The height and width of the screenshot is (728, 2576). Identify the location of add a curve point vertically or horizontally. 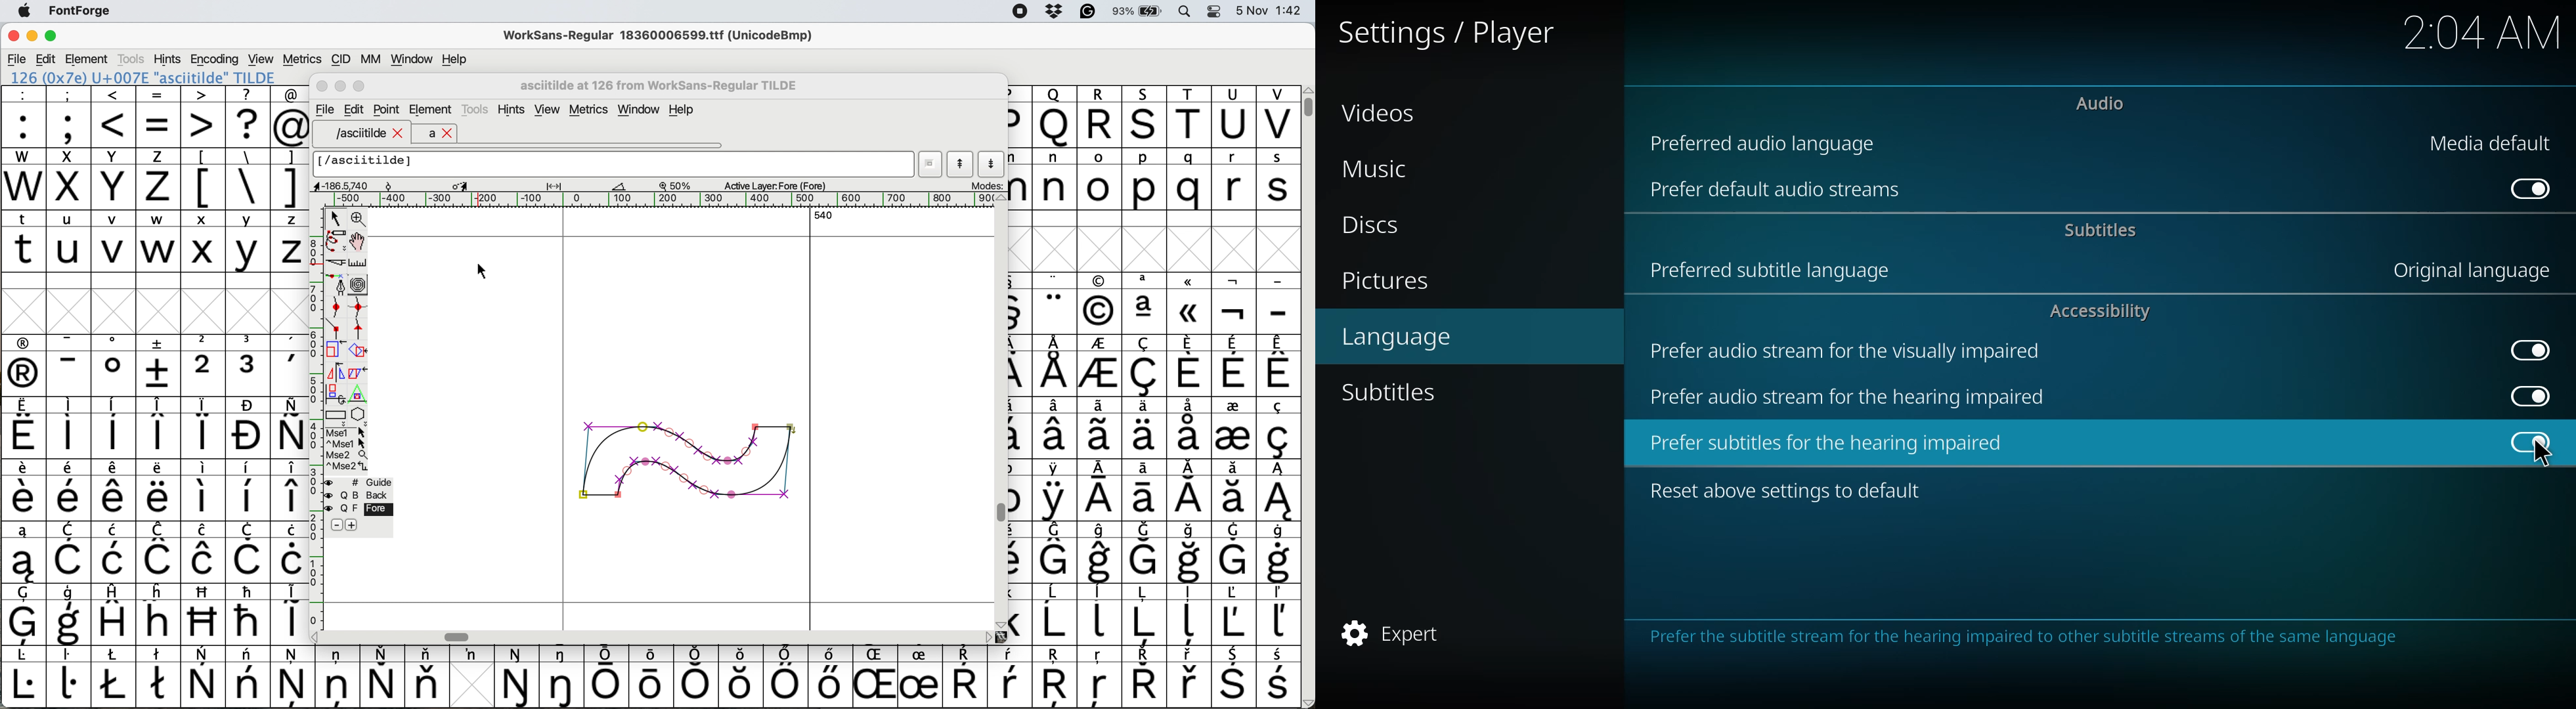
(361, 307).